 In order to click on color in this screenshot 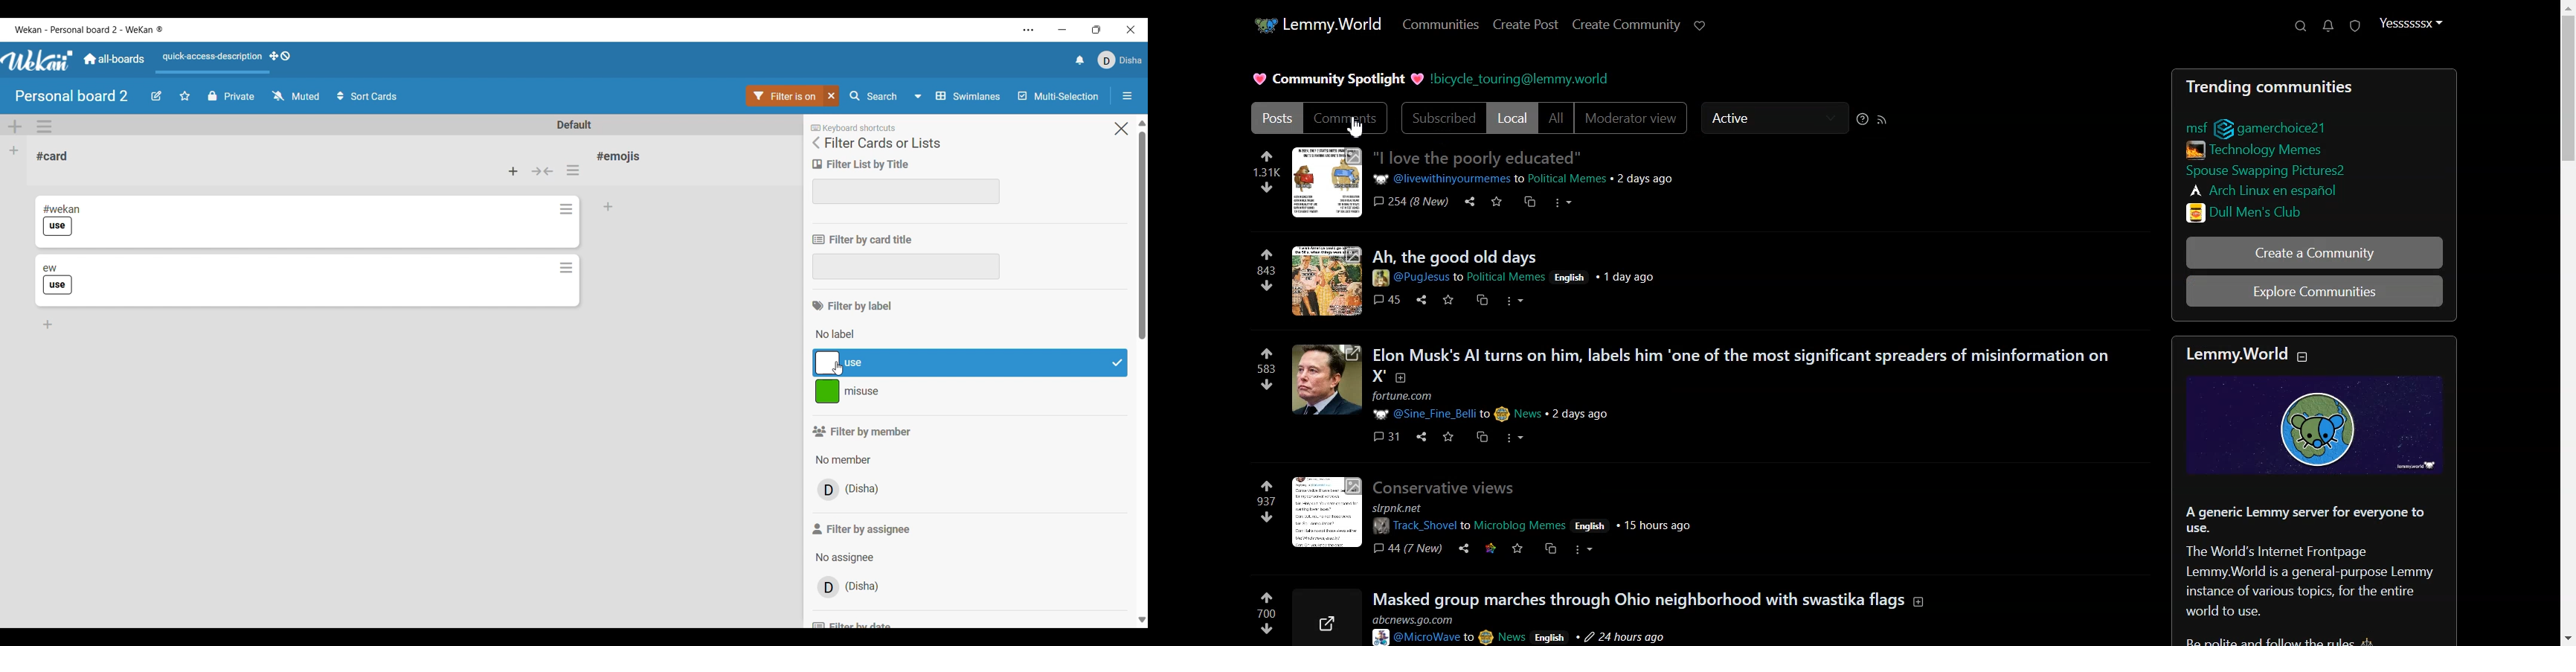, I will do `click(826, 363)`.